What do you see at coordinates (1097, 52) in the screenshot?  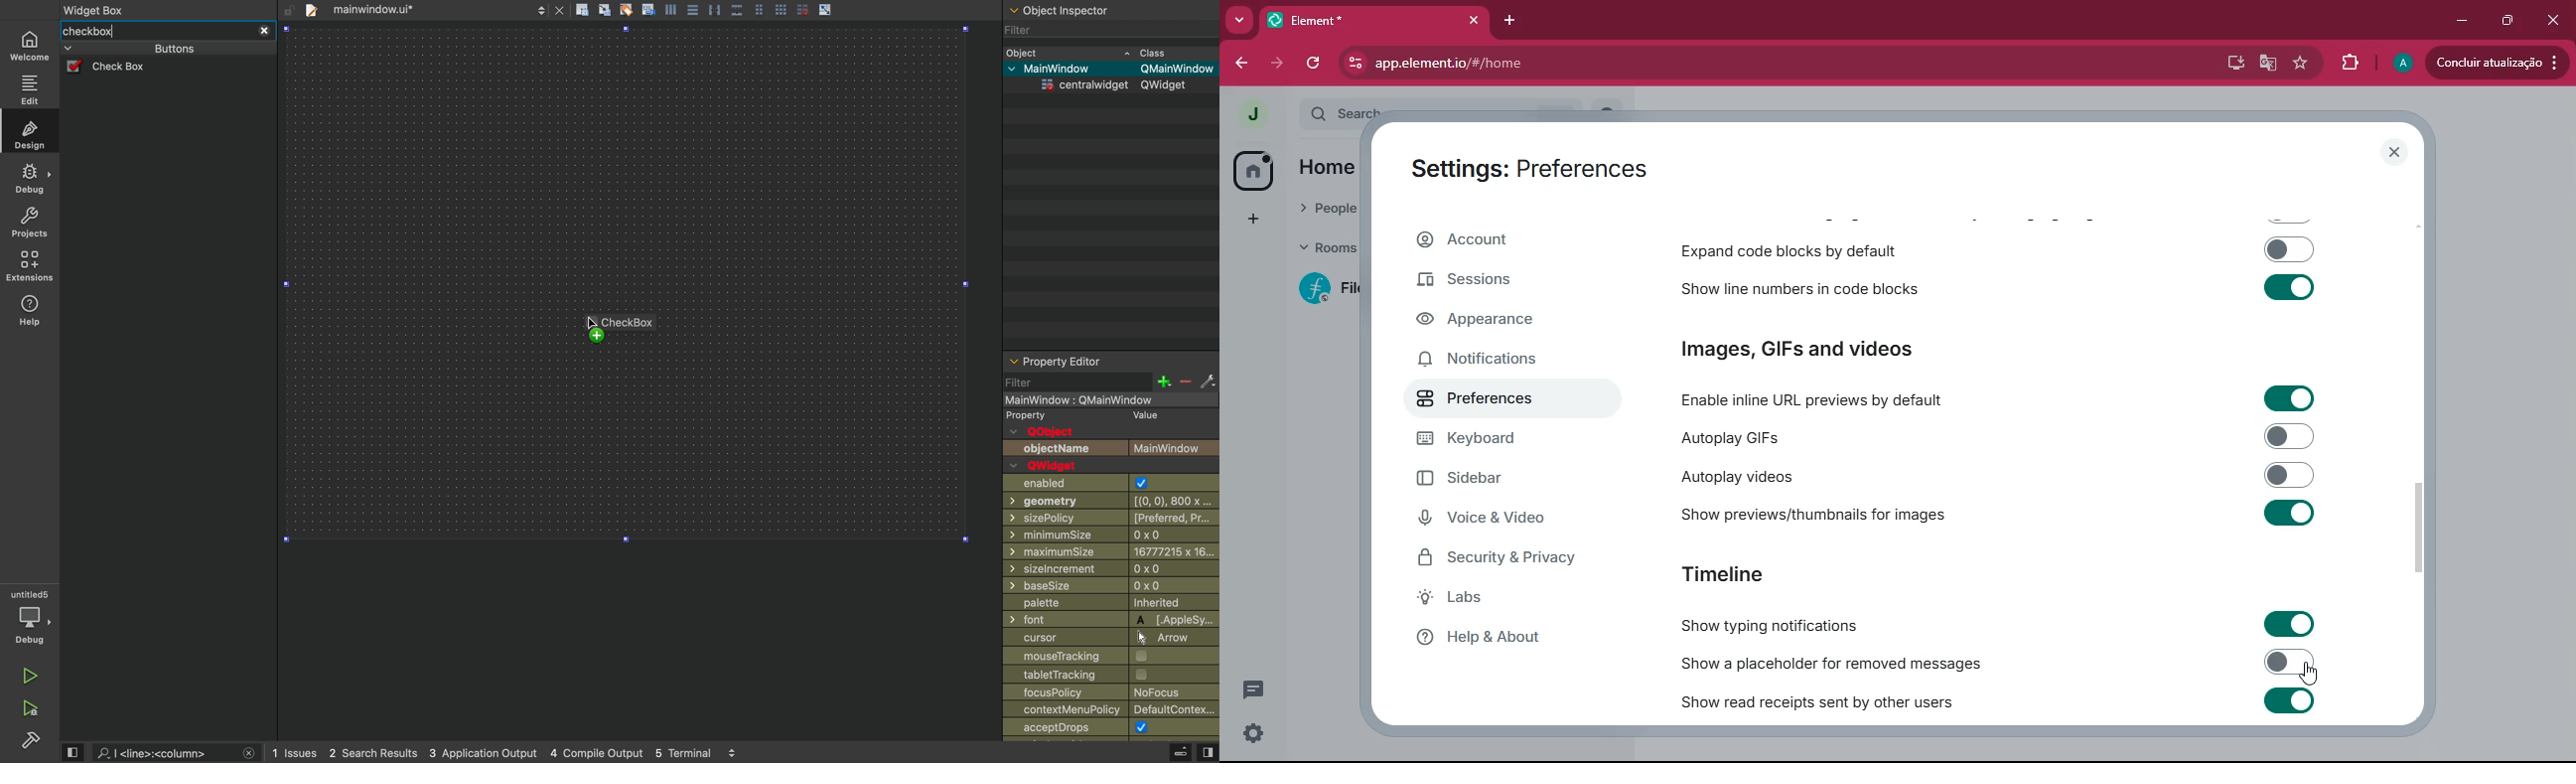 I see `object` at bounding box center [1097, 52].